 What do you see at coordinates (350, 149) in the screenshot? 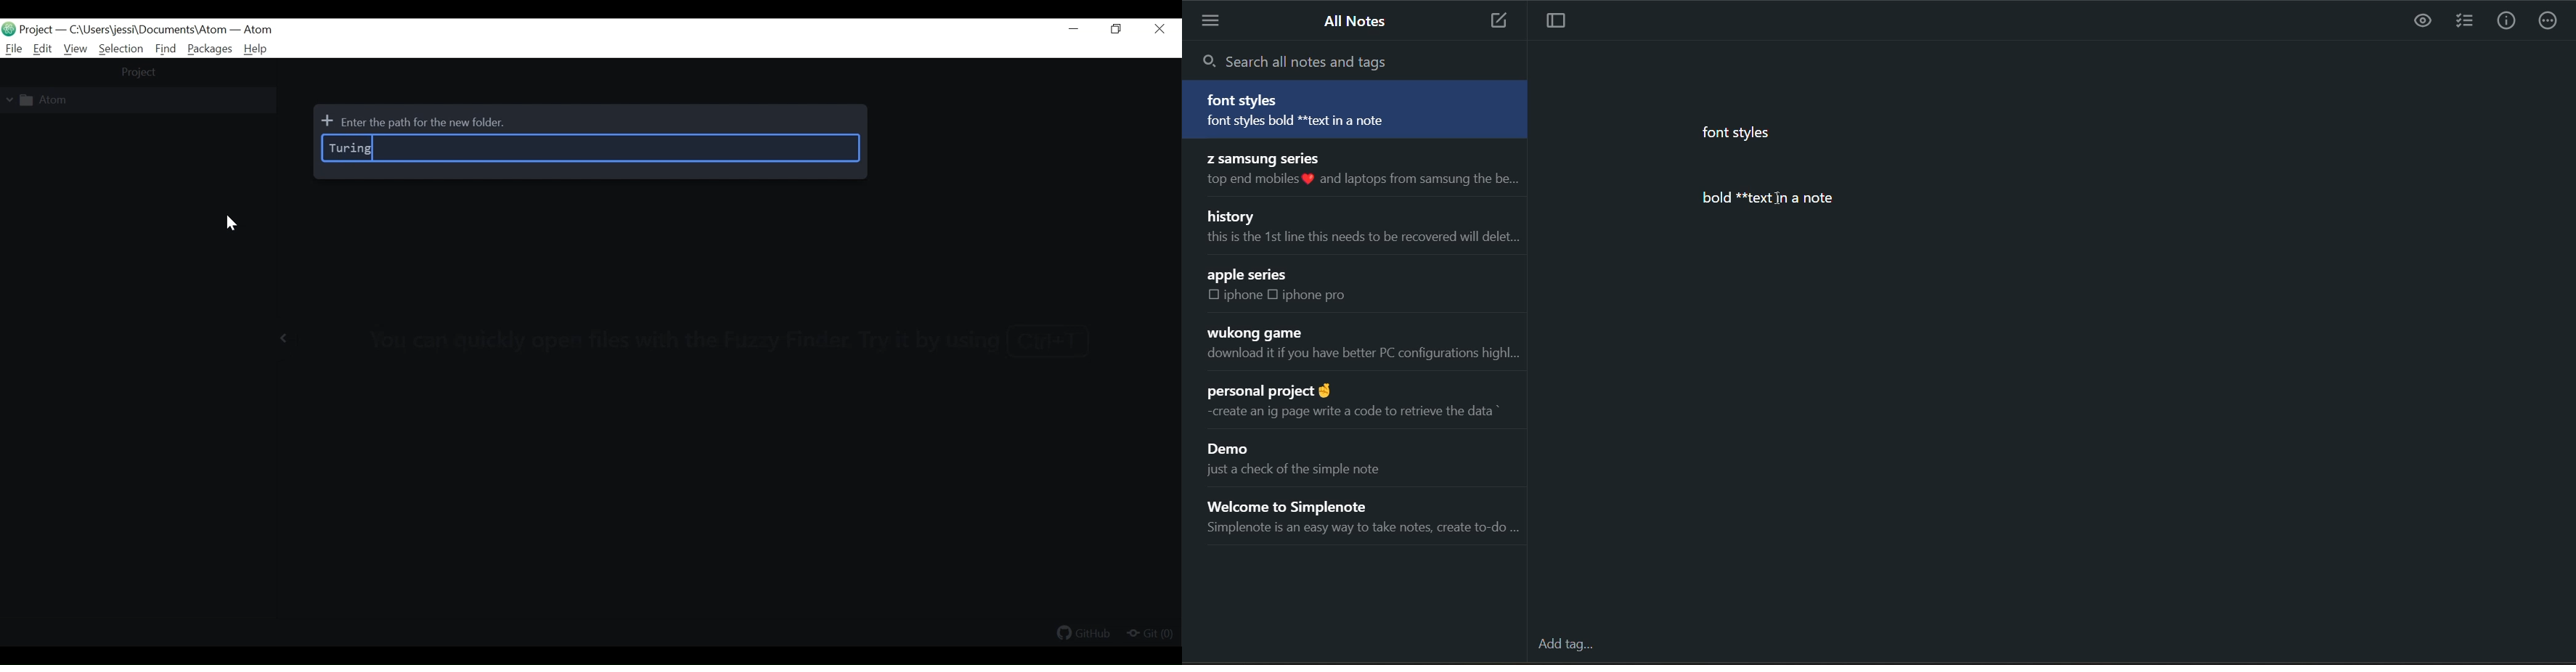
I see `turing` at bounding box center [350, 149].